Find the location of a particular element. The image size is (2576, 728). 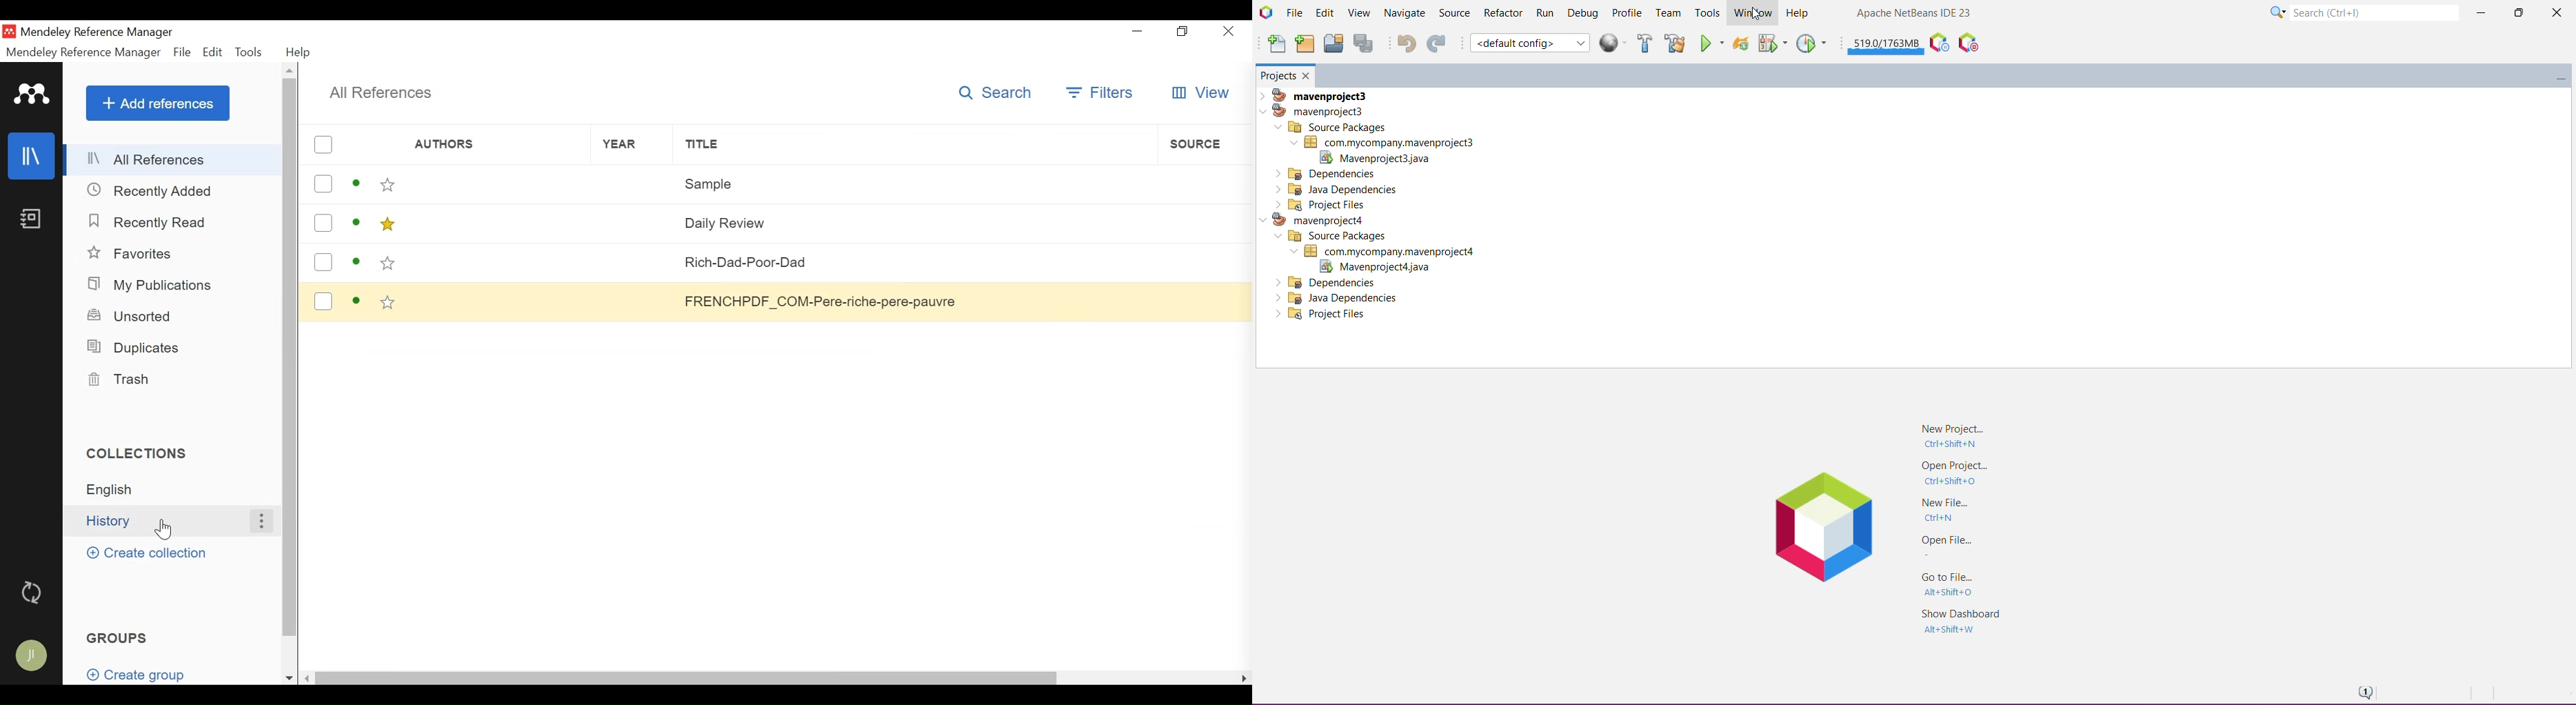

Mendeley Reference Manager is located at coordinates (97, 33).